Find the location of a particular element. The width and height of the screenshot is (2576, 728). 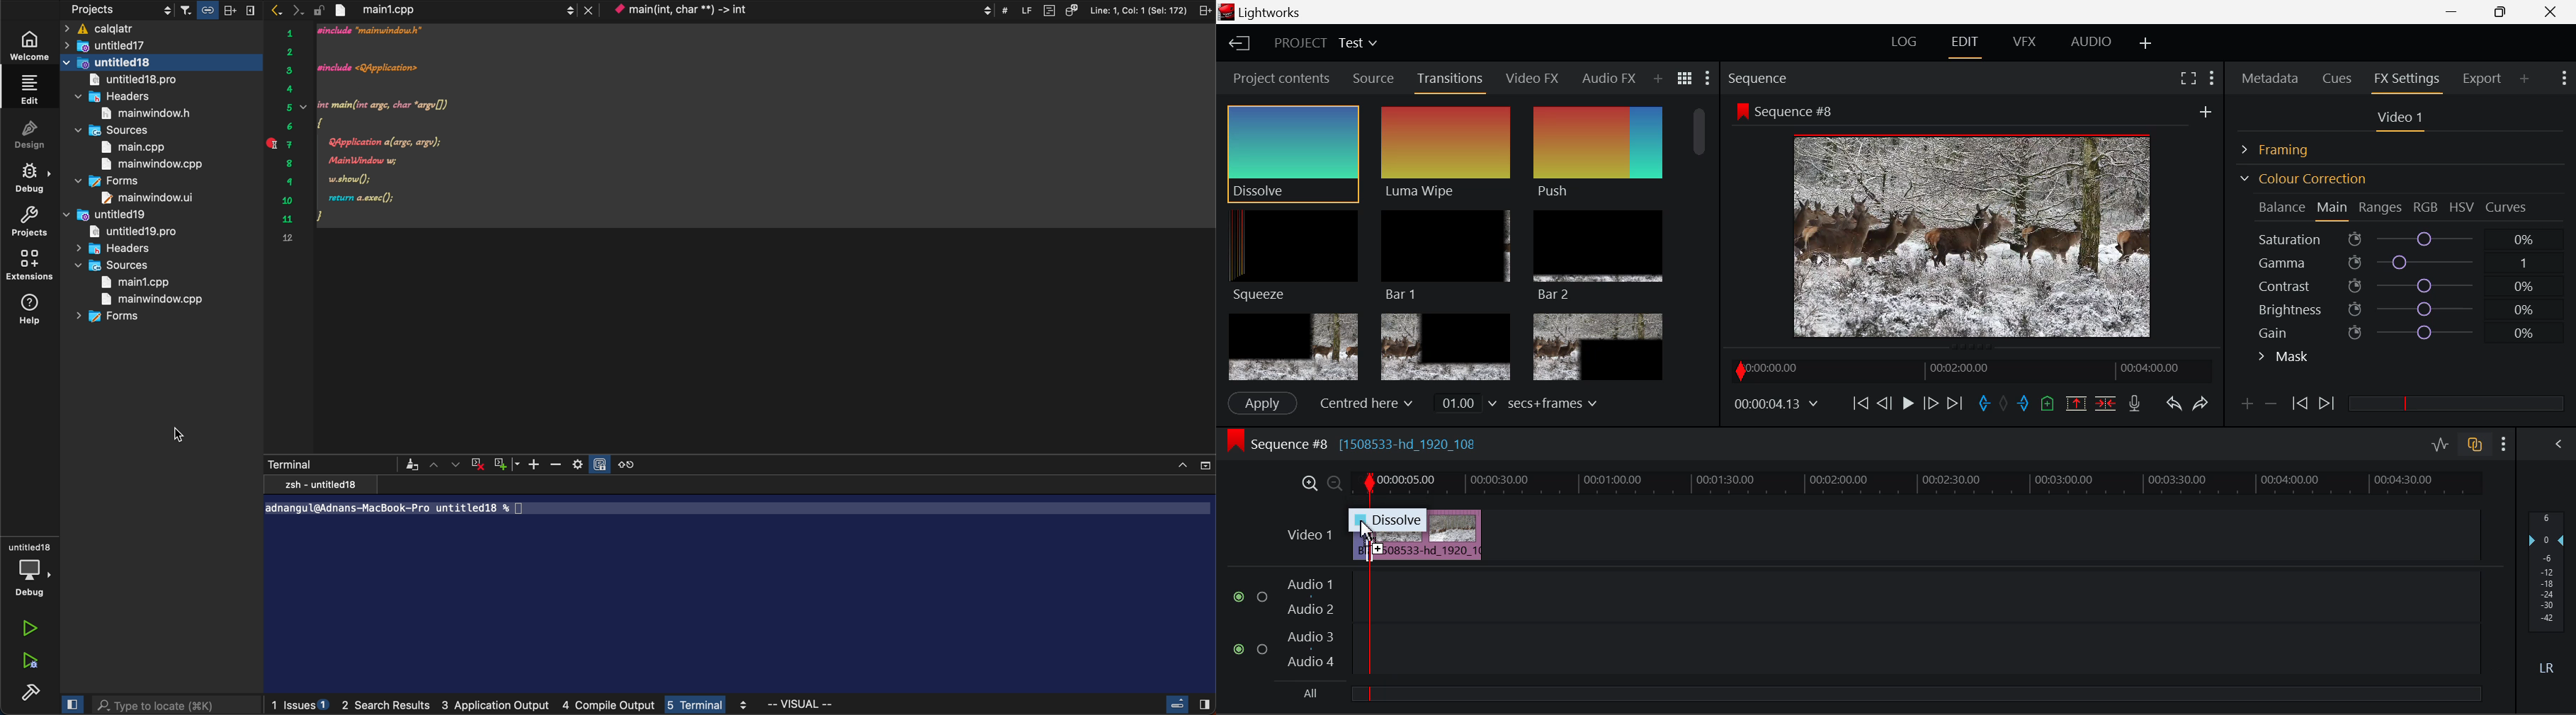

next is located at coordinates (298, 9).